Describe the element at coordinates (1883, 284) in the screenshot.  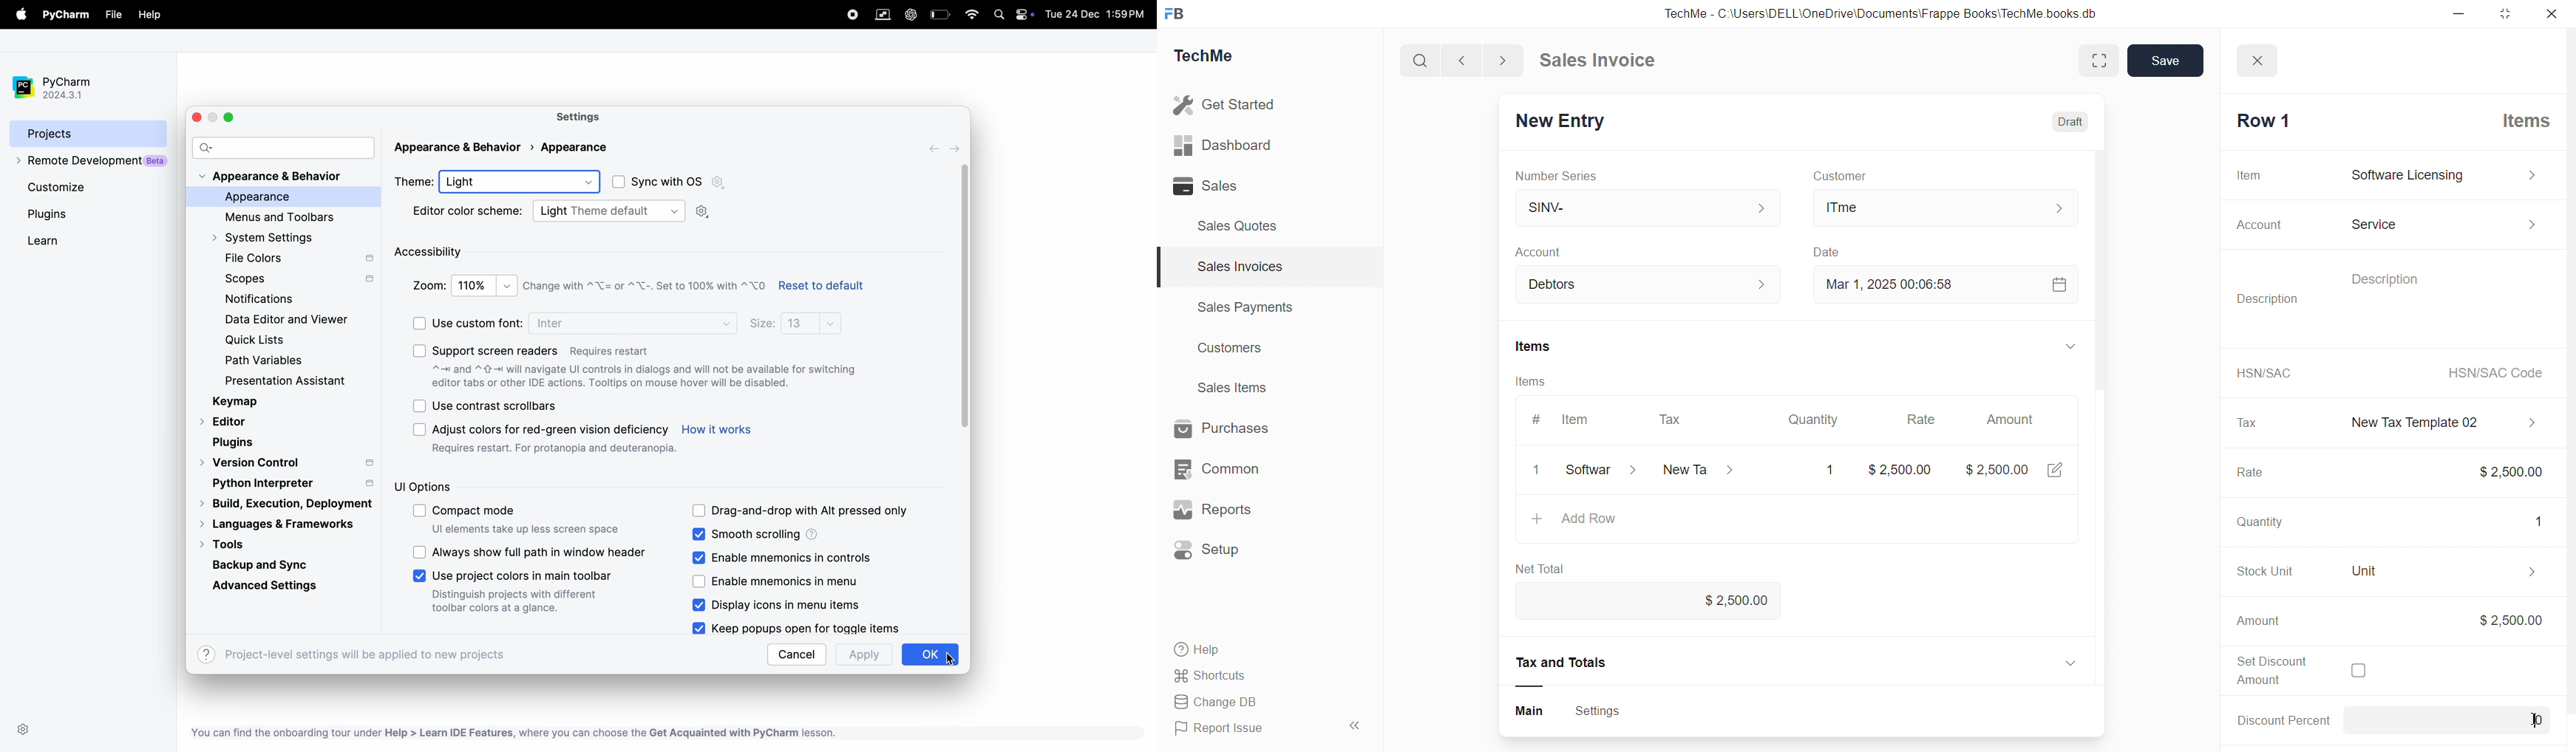
I see `Mar 1, 2025 00:06:58` at that location.